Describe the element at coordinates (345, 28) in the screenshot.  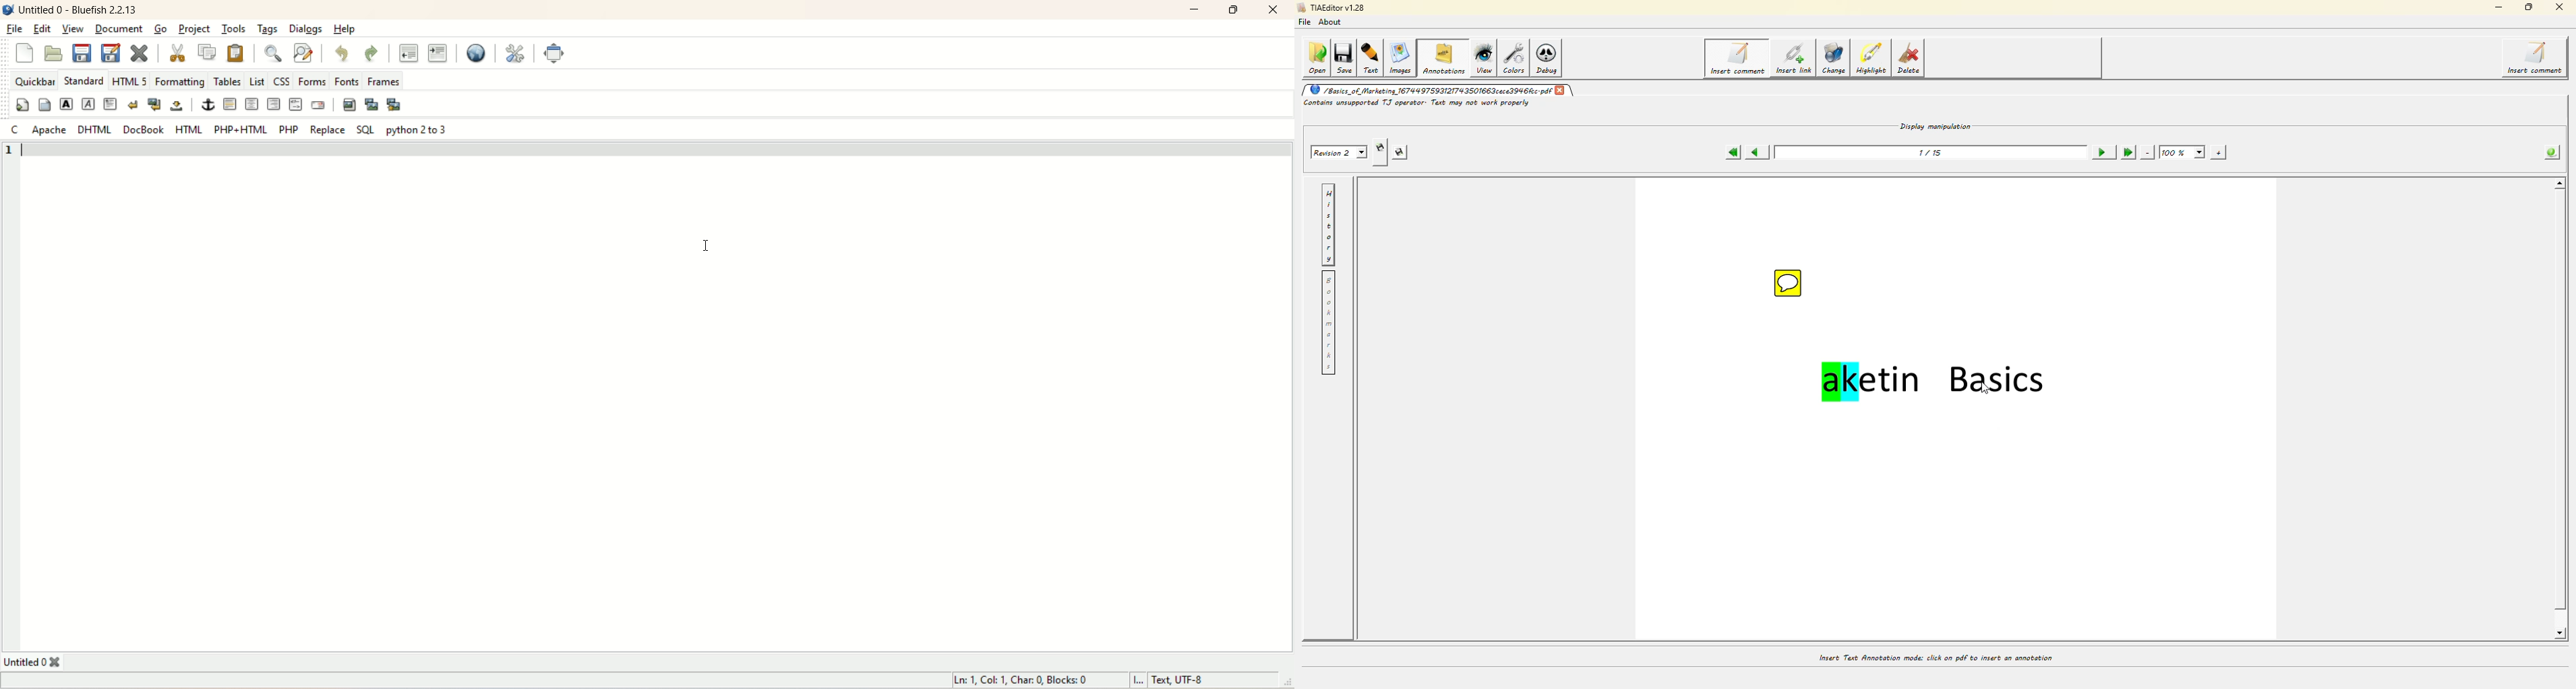
I see `help` at that location.